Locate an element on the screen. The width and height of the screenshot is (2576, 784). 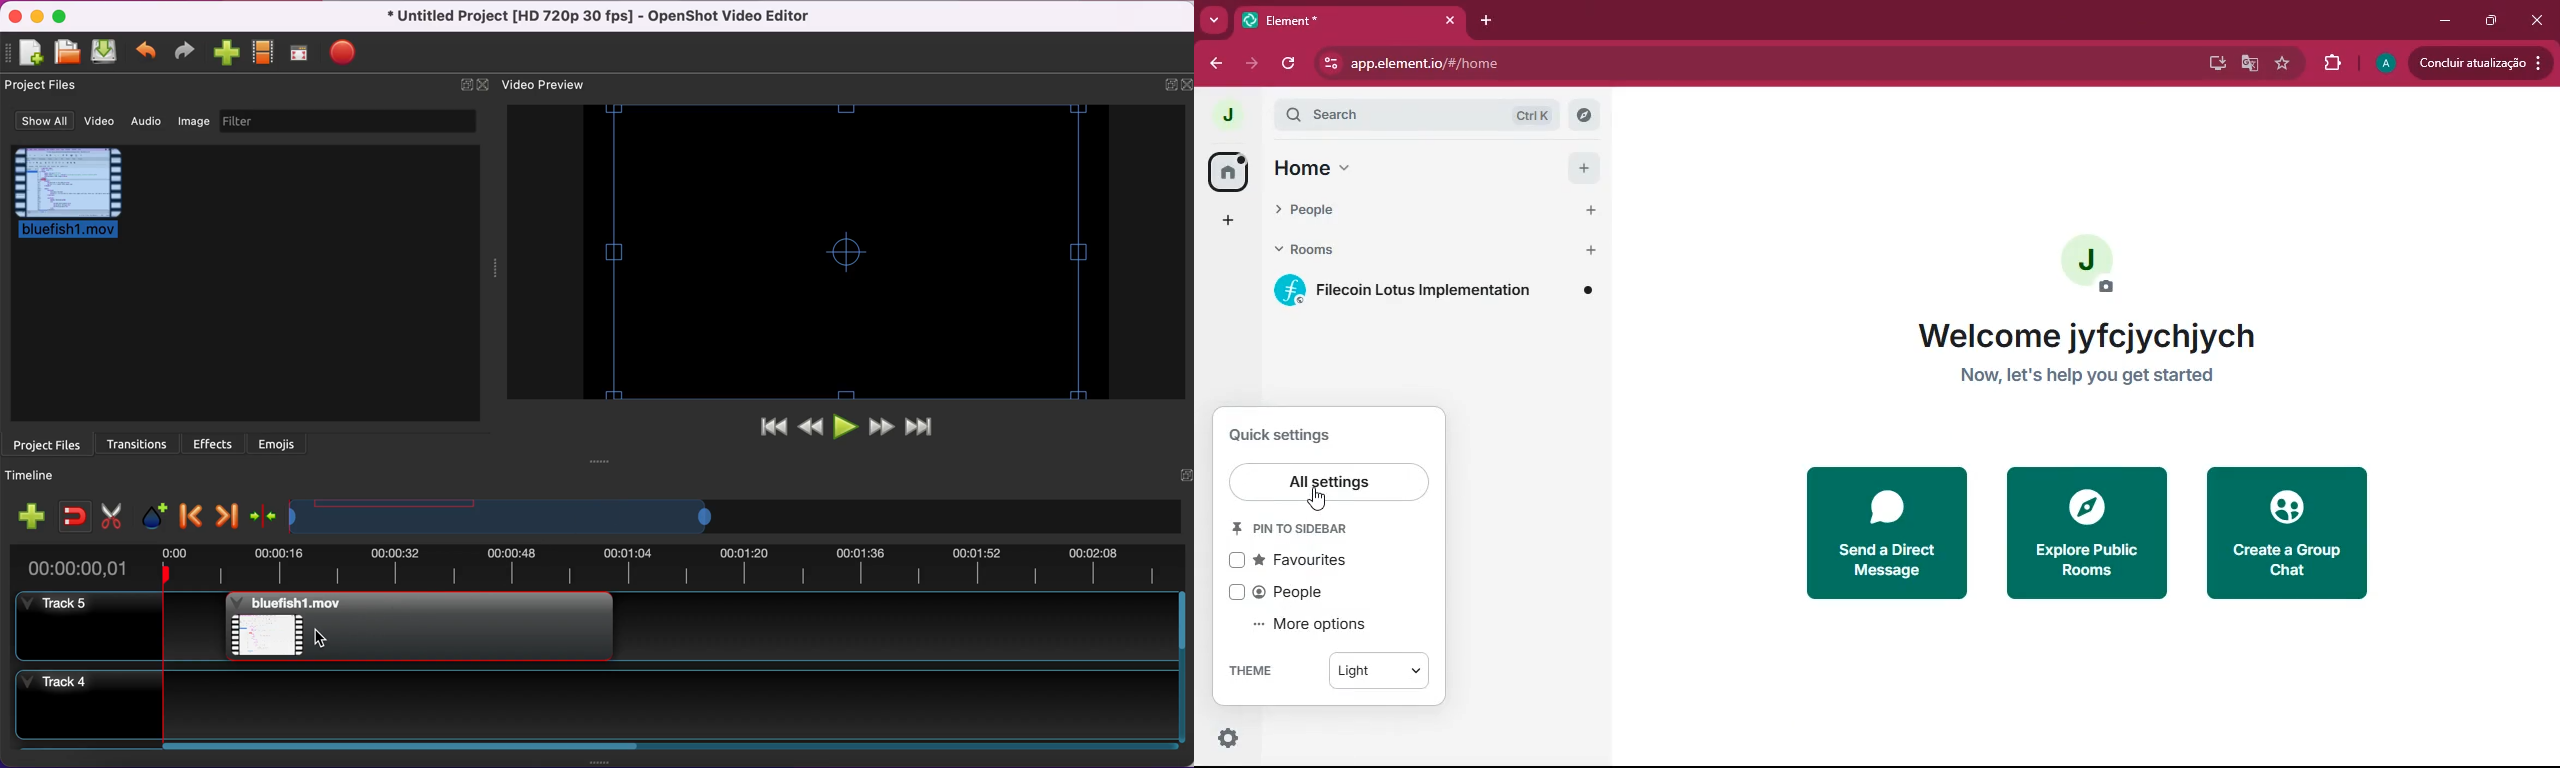
add tab is located at coordinates (1488, 20).